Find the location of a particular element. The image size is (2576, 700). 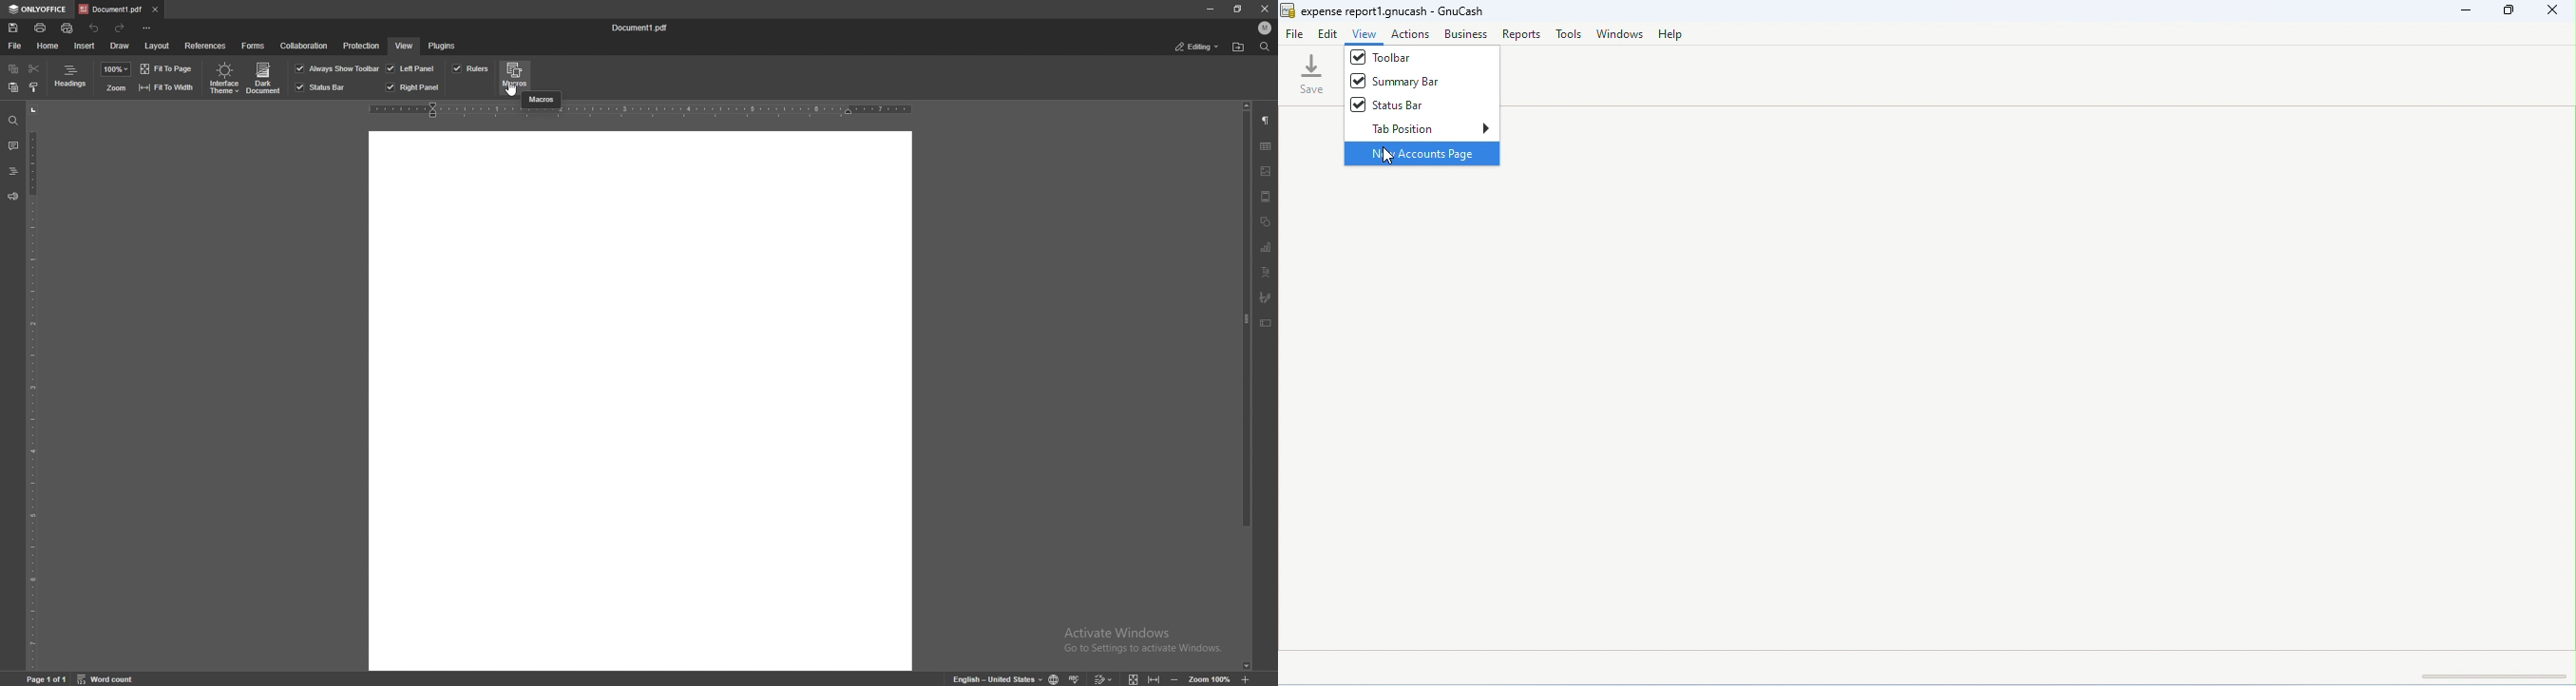

edit is located at coordinates (1327, 34).